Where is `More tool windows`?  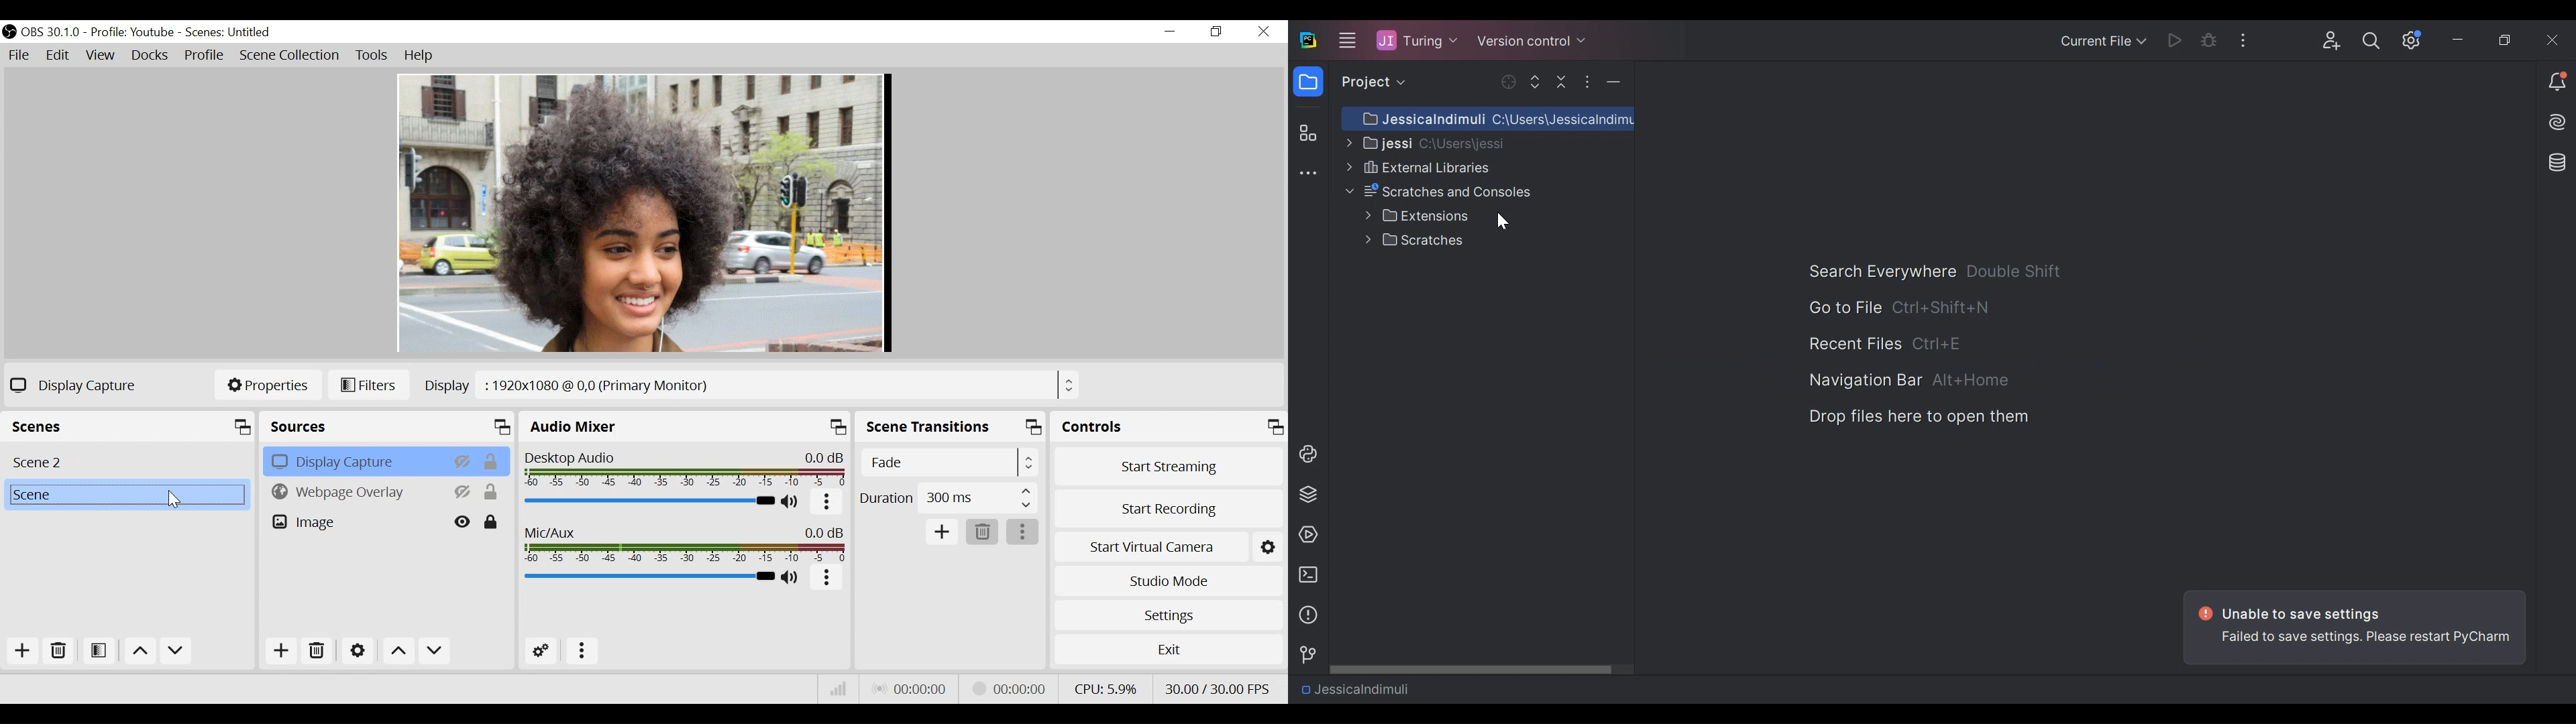
More tool windows is located at coordinates (1307, 174).